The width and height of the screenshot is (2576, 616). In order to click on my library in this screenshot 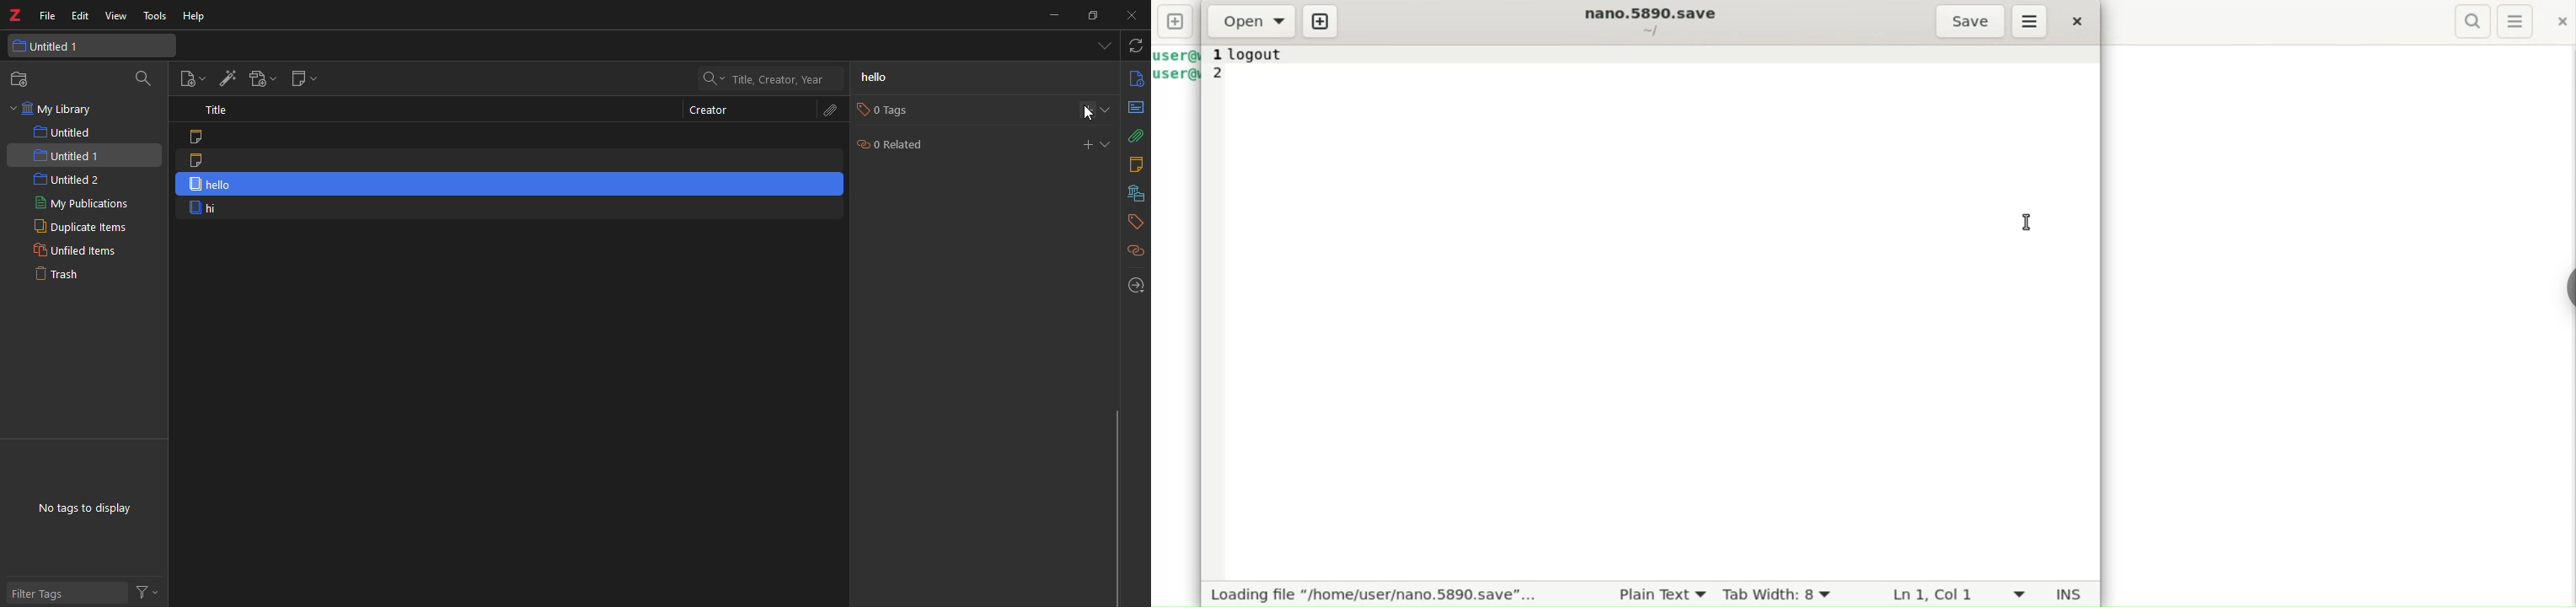, I will do `click(56, 110)`.